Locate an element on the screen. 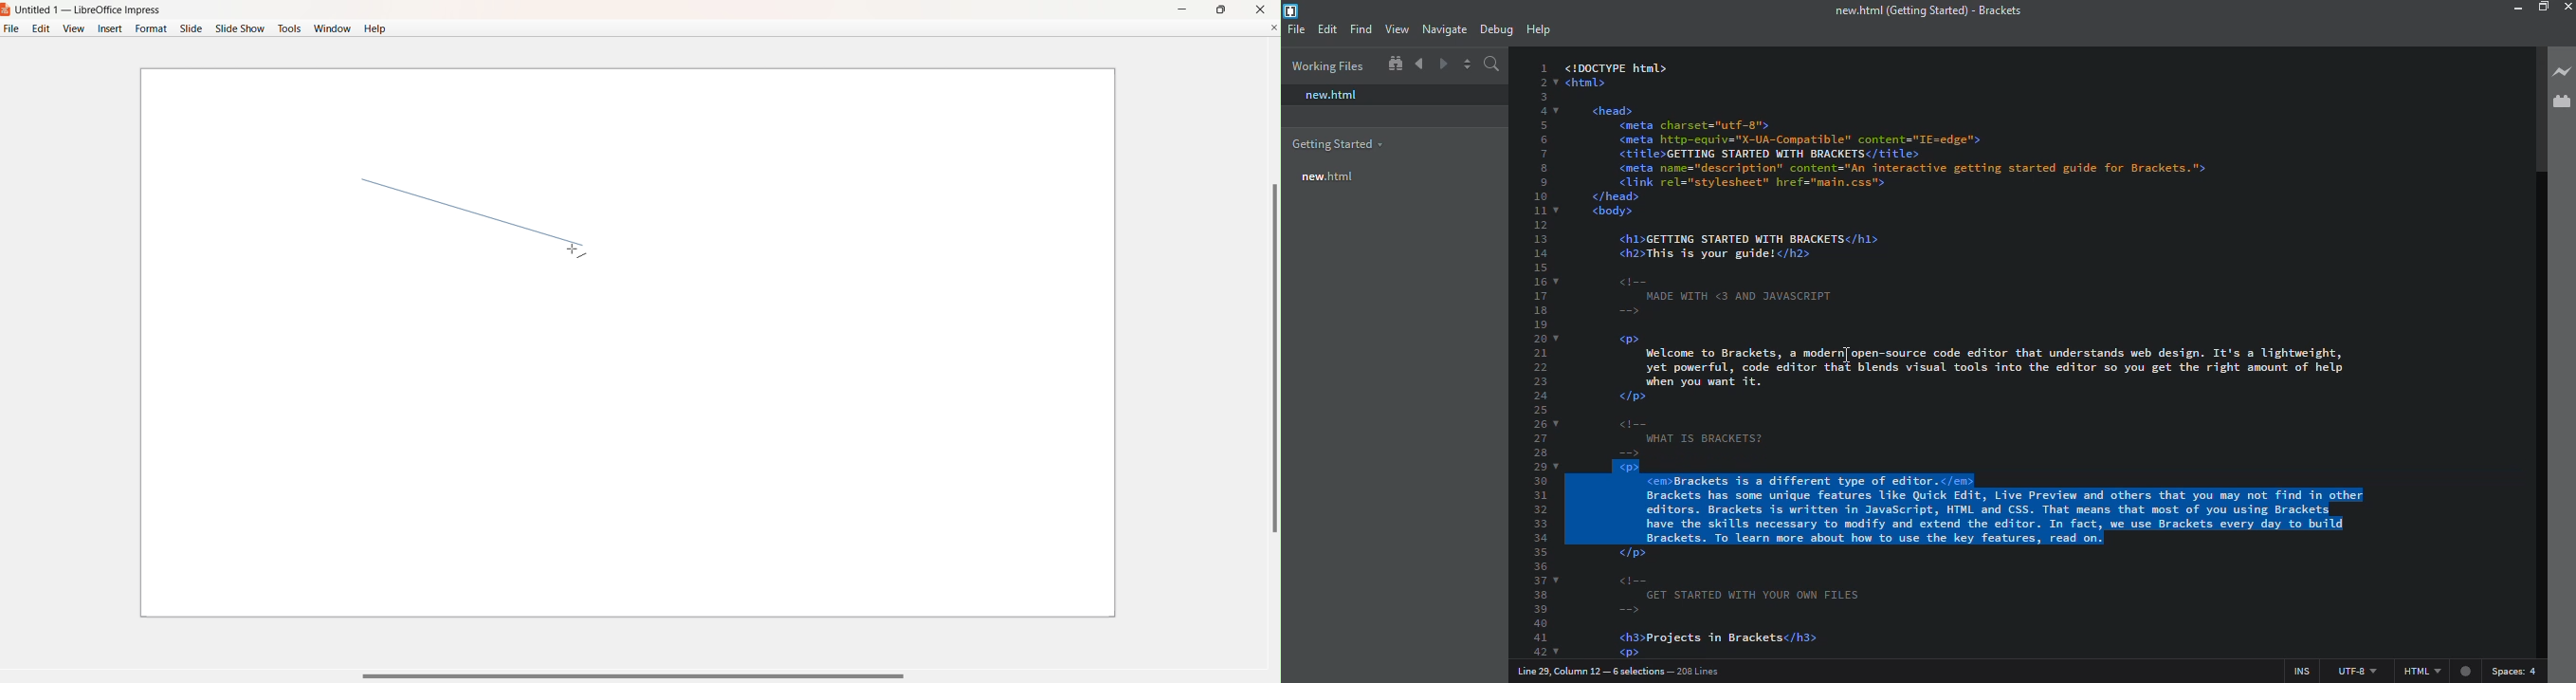  close is located at coordinates (2567, 5).